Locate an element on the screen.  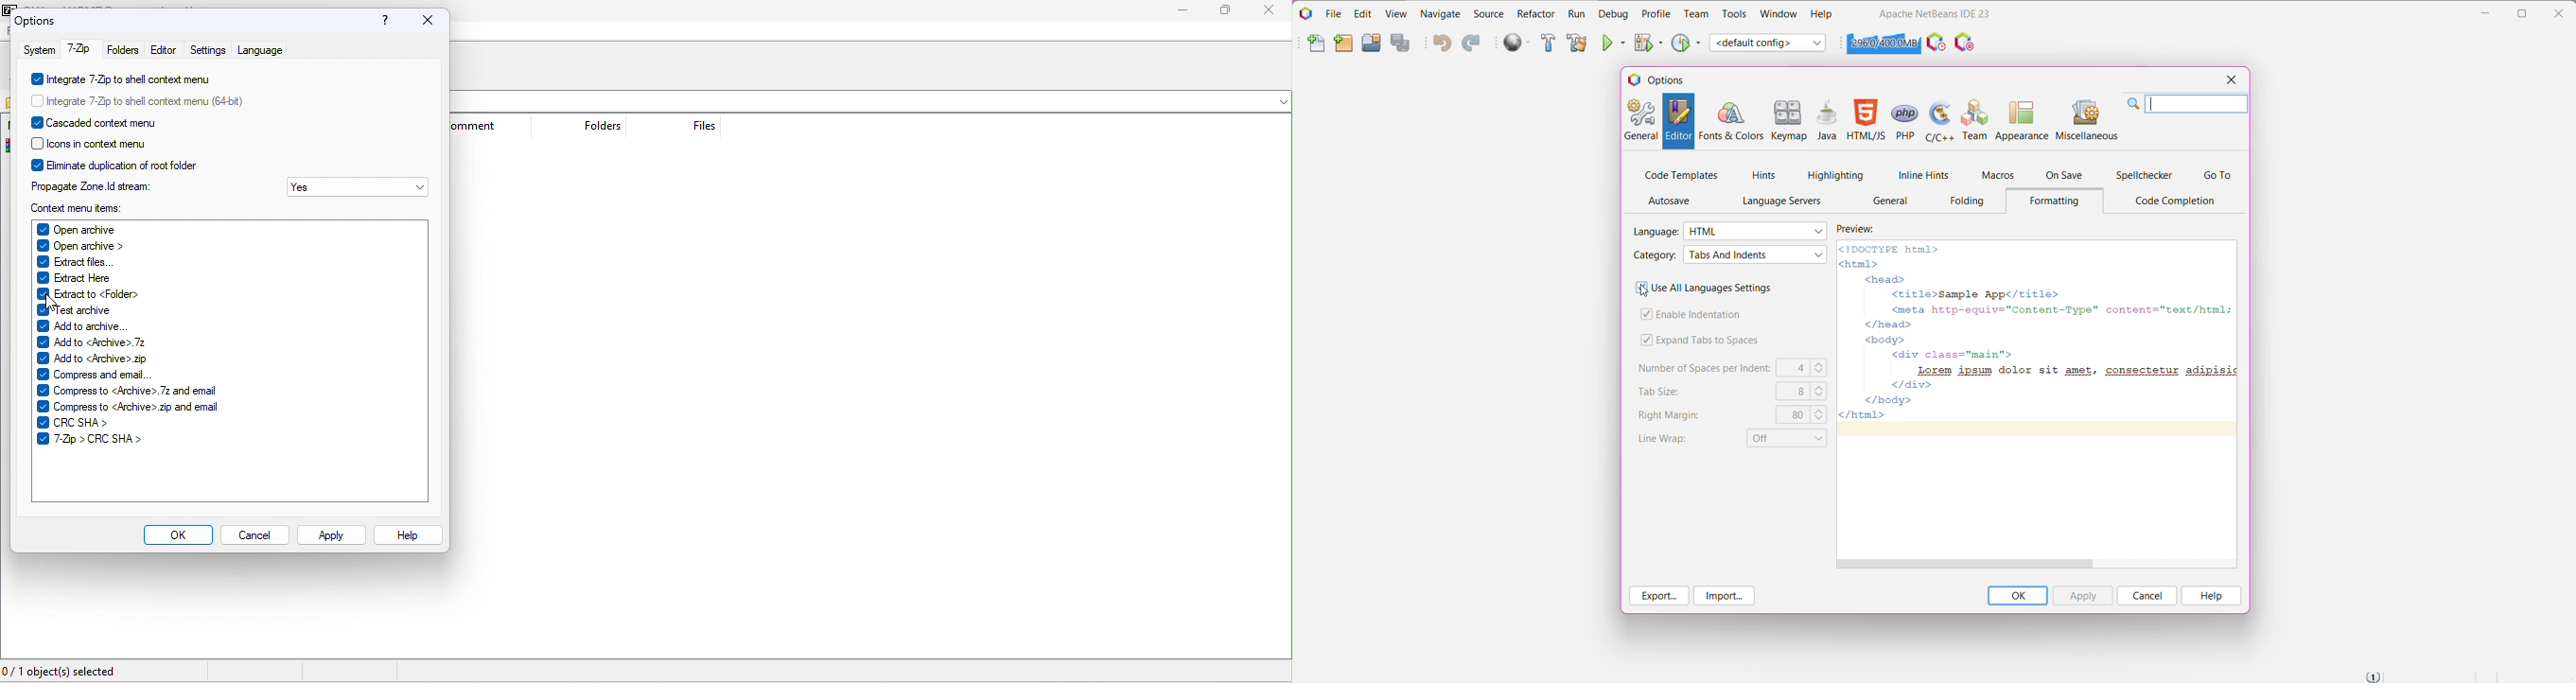
Code Templates is located at coordinates (1681, 174).